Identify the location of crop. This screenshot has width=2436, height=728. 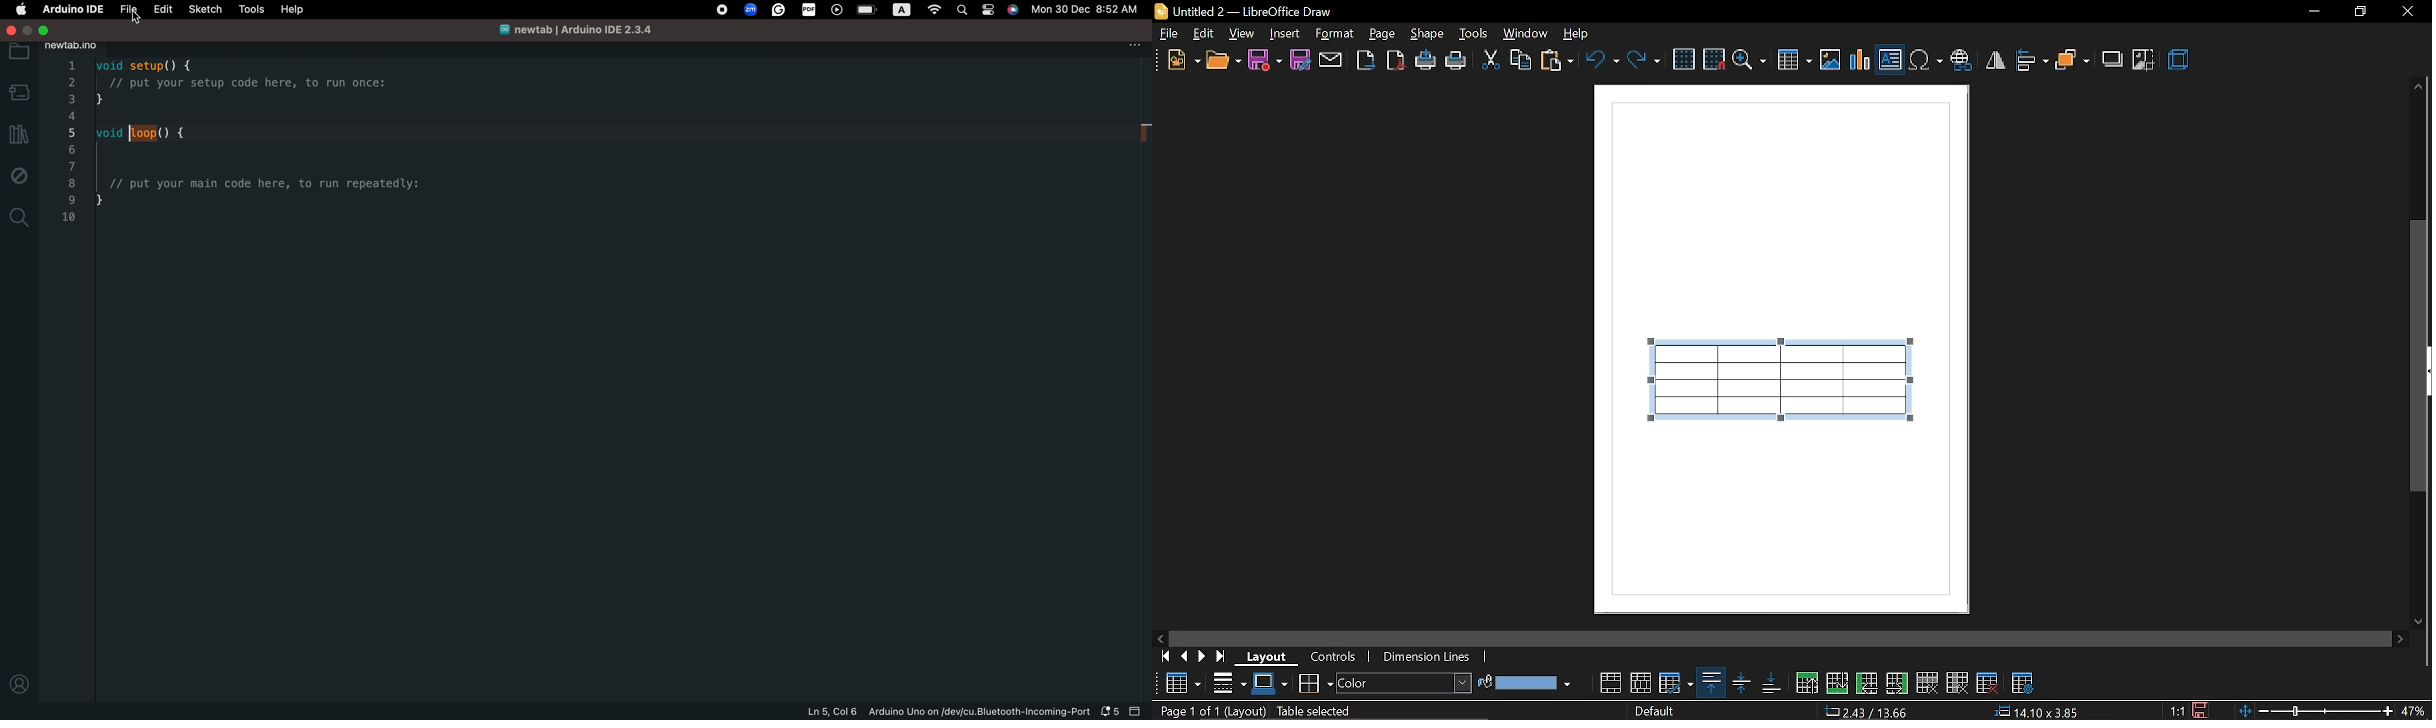
(2143, 61).